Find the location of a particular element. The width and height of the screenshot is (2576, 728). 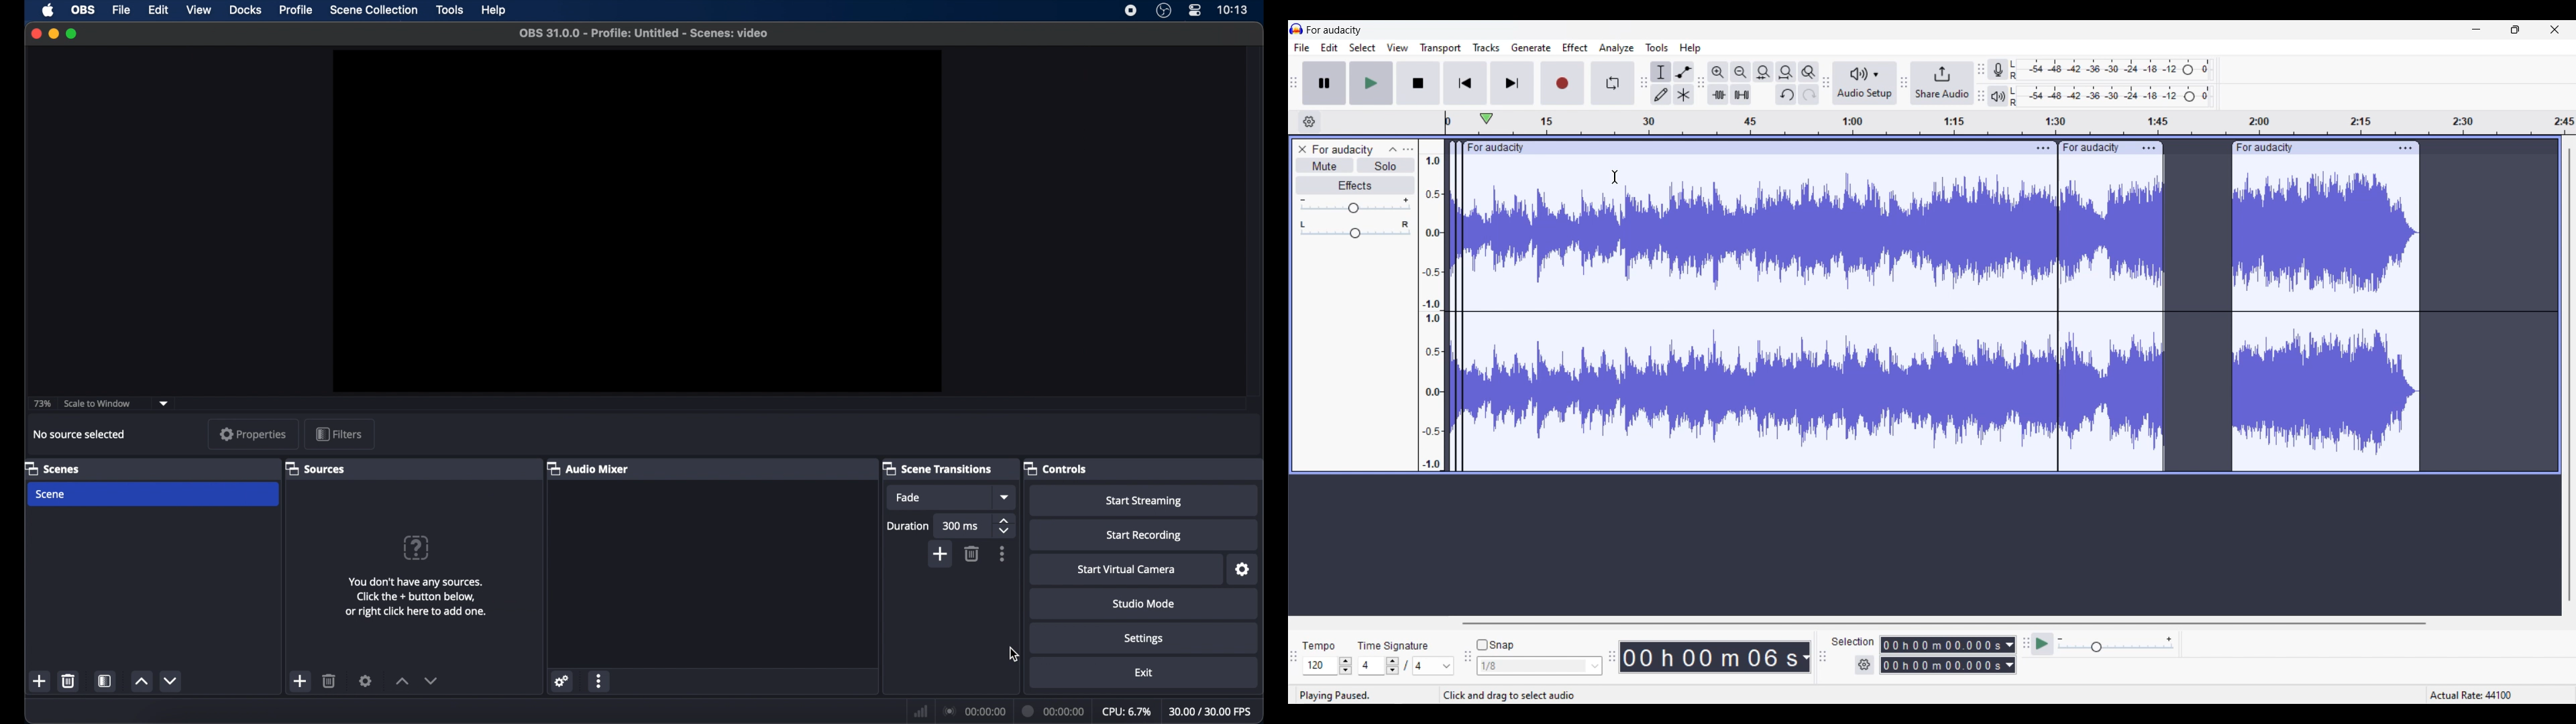

Snap toggle is located at coordinates (1495, 645).